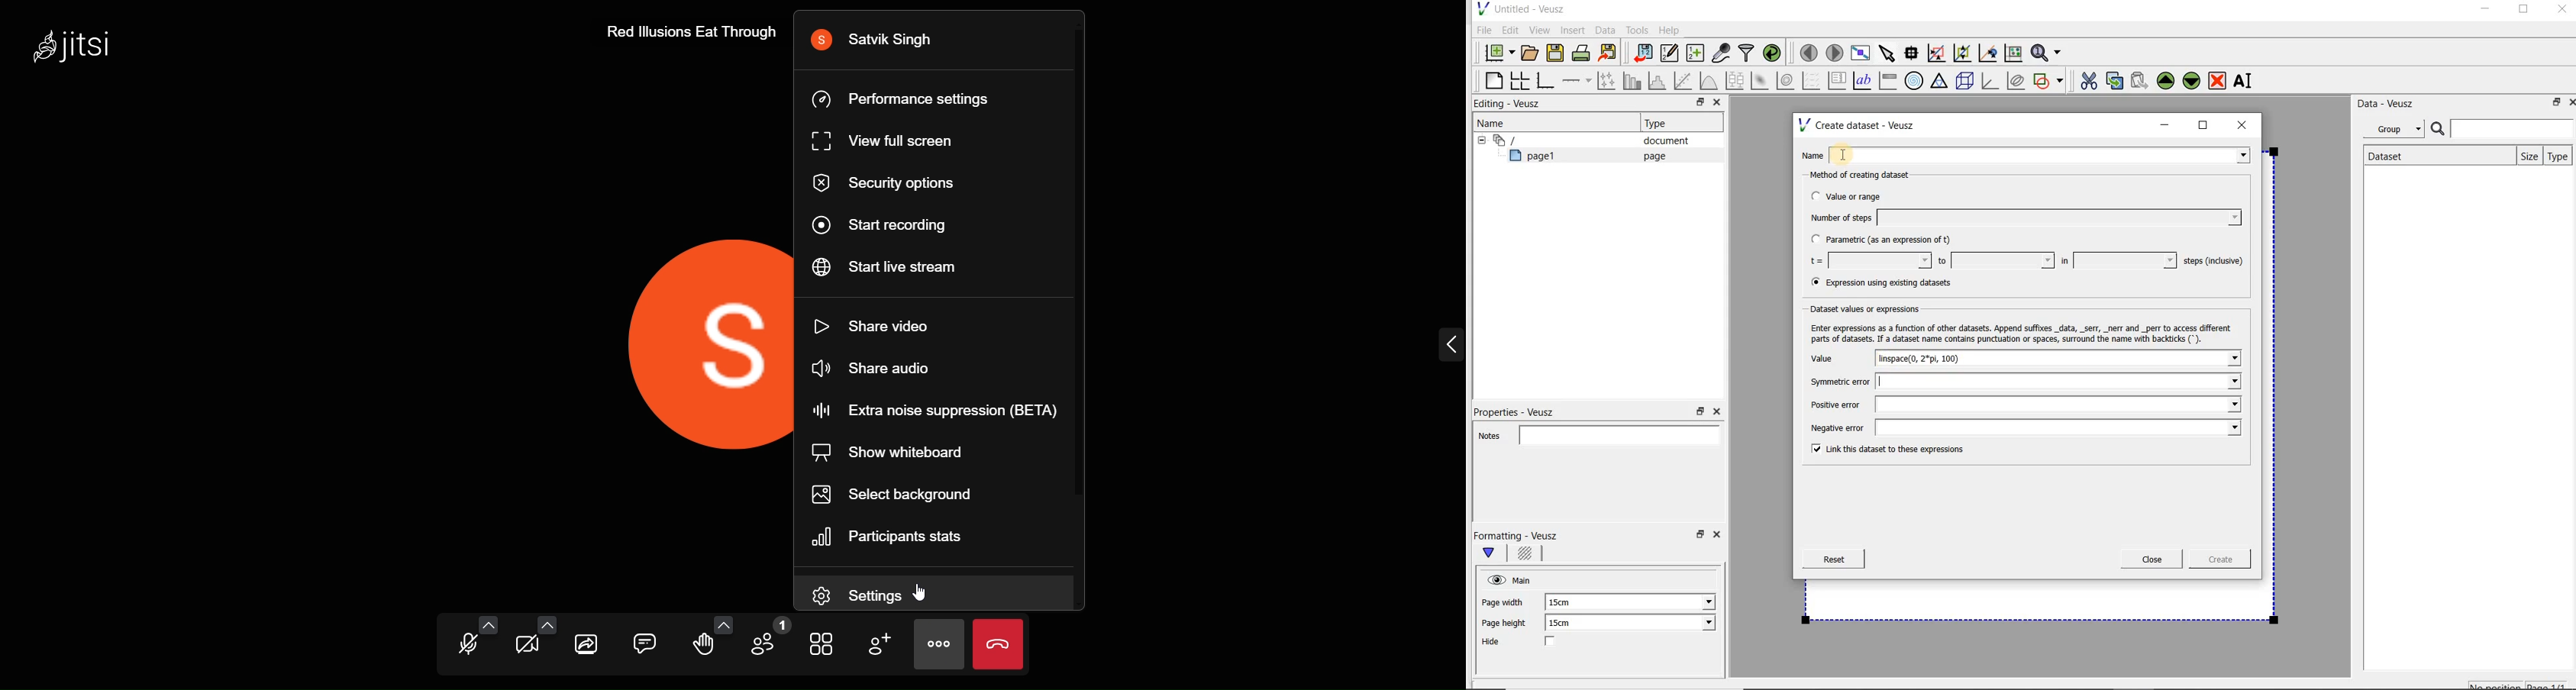 This screenshot has height=700, width=2576. What do you see at coordinates (1810, 51) in the screenshot?
I see `move to the previous page` at bounding box center [1810, 51].